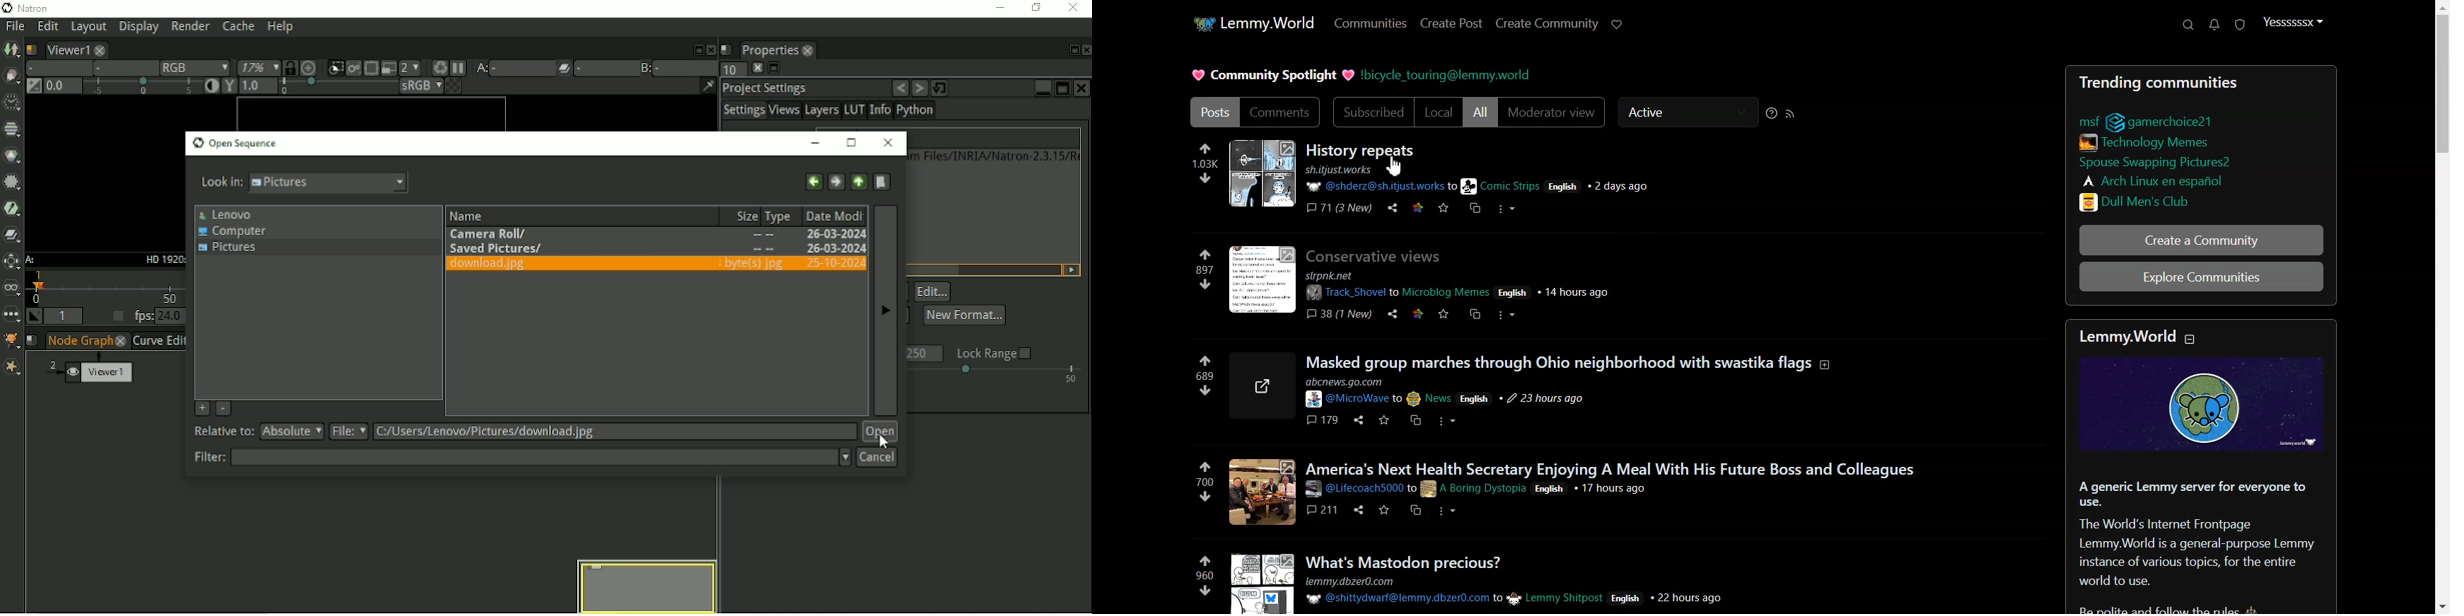 This screenshot has width=2464, height=616. Describe the element at coordinates (1444, 75) in the screenshot. I see `bicycle_touring@lemmy.world` at that location.